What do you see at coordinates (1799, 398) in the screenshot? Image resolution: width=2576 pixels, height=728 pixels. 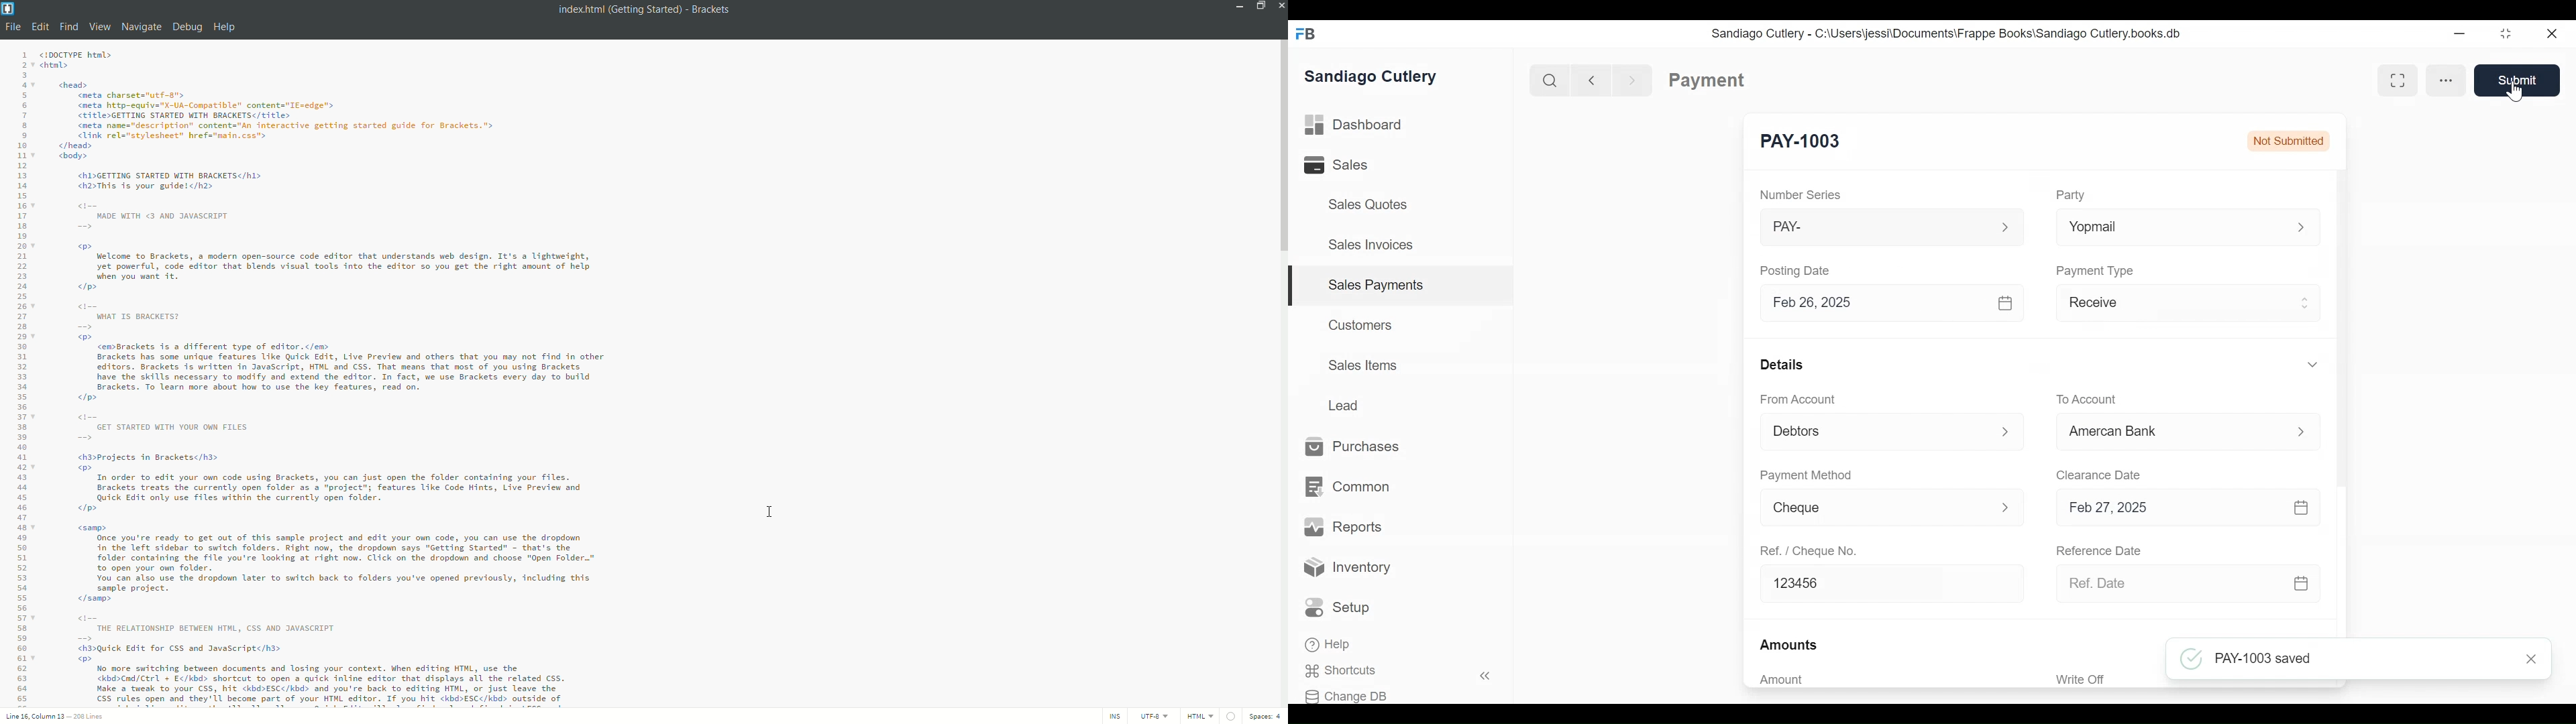 I see `From Account` at bounding box center [1799, 398].